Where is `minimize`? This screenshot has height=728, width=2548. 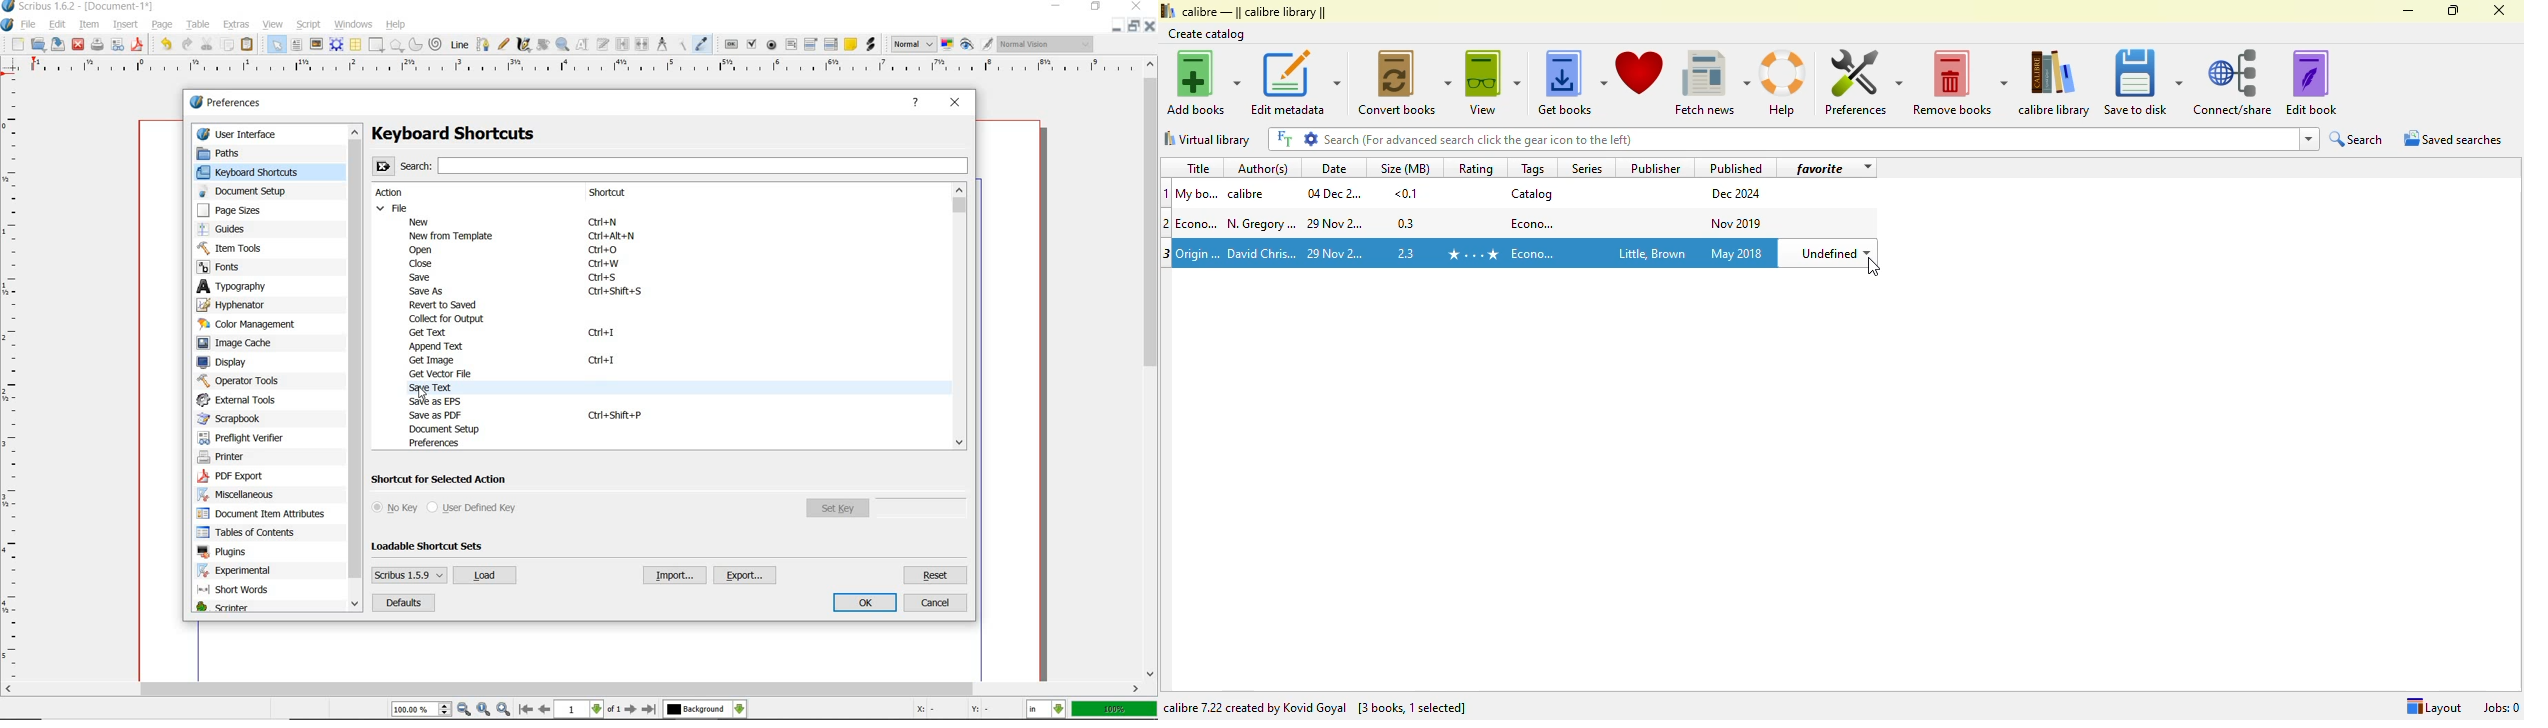 minimize is located at coordinates (1135, 26).